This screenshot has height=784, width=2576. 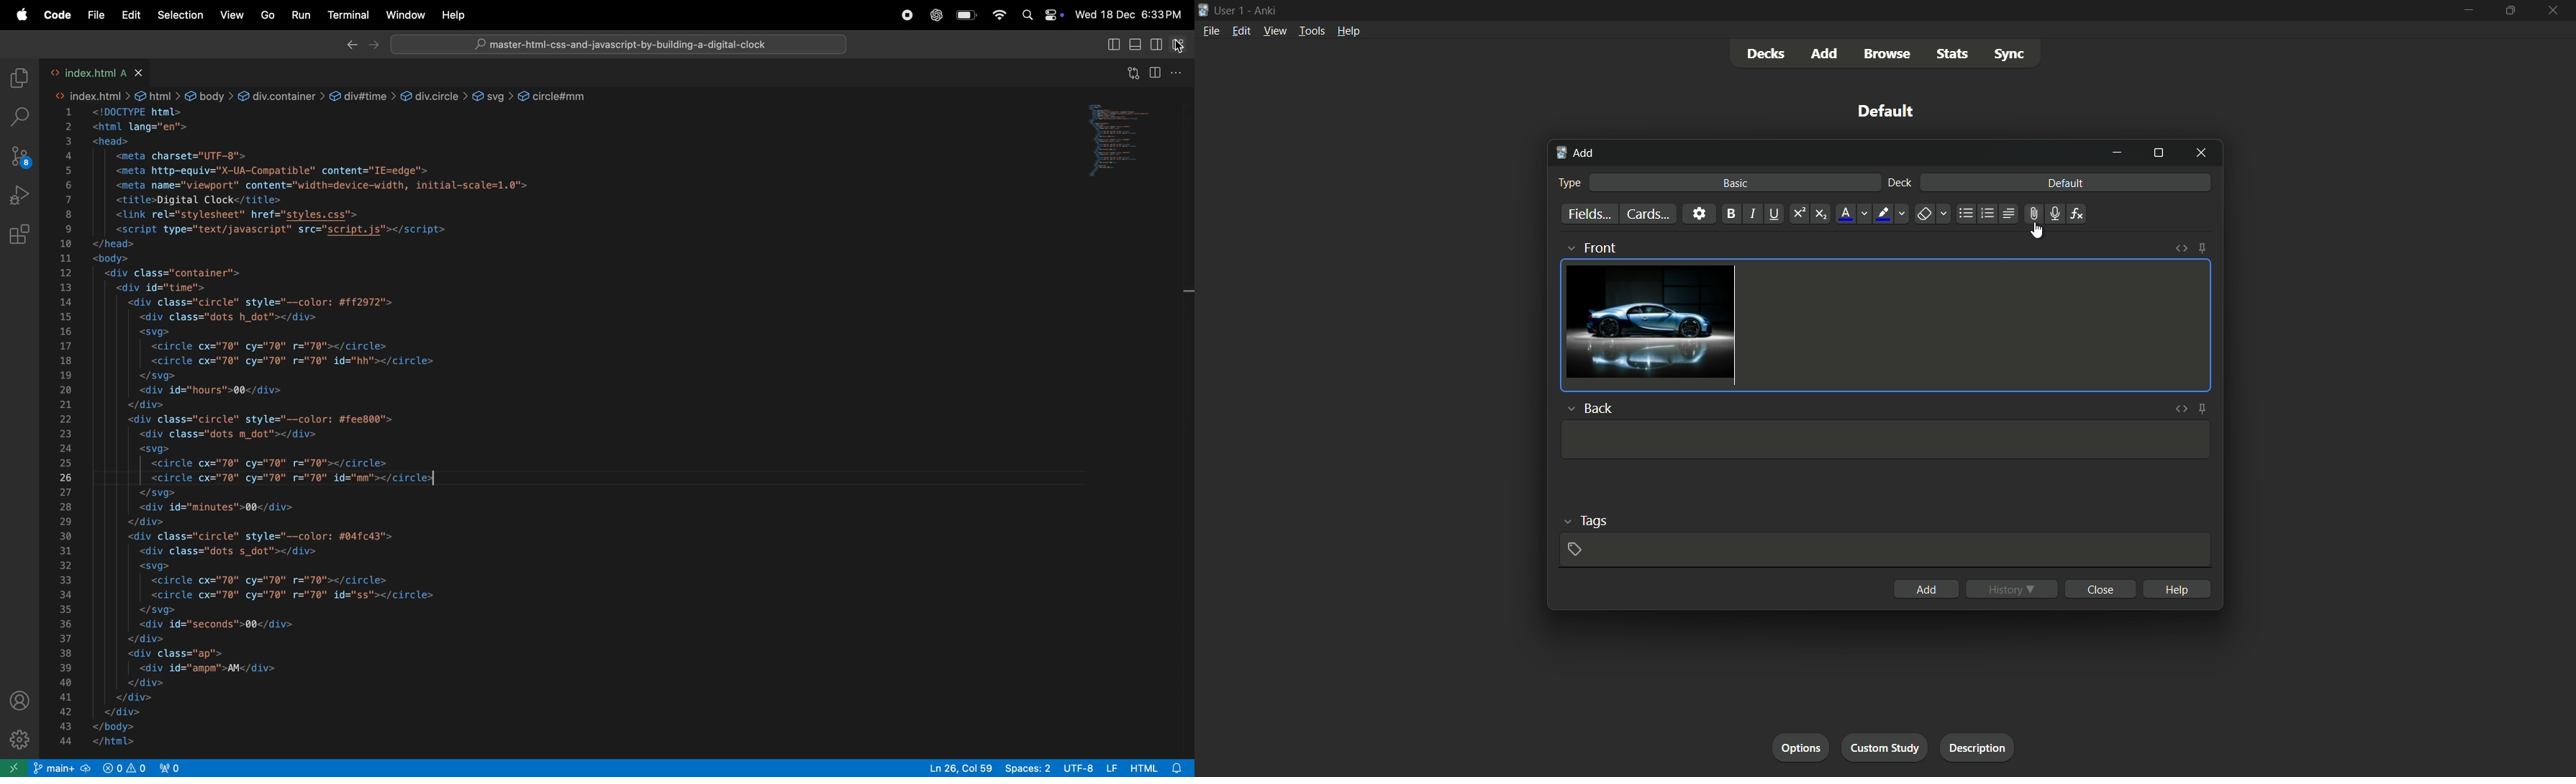 What do you see at coordinates (2010, 214) in the screenshot?
I see `alignment` at bounding box center [2010, 214].